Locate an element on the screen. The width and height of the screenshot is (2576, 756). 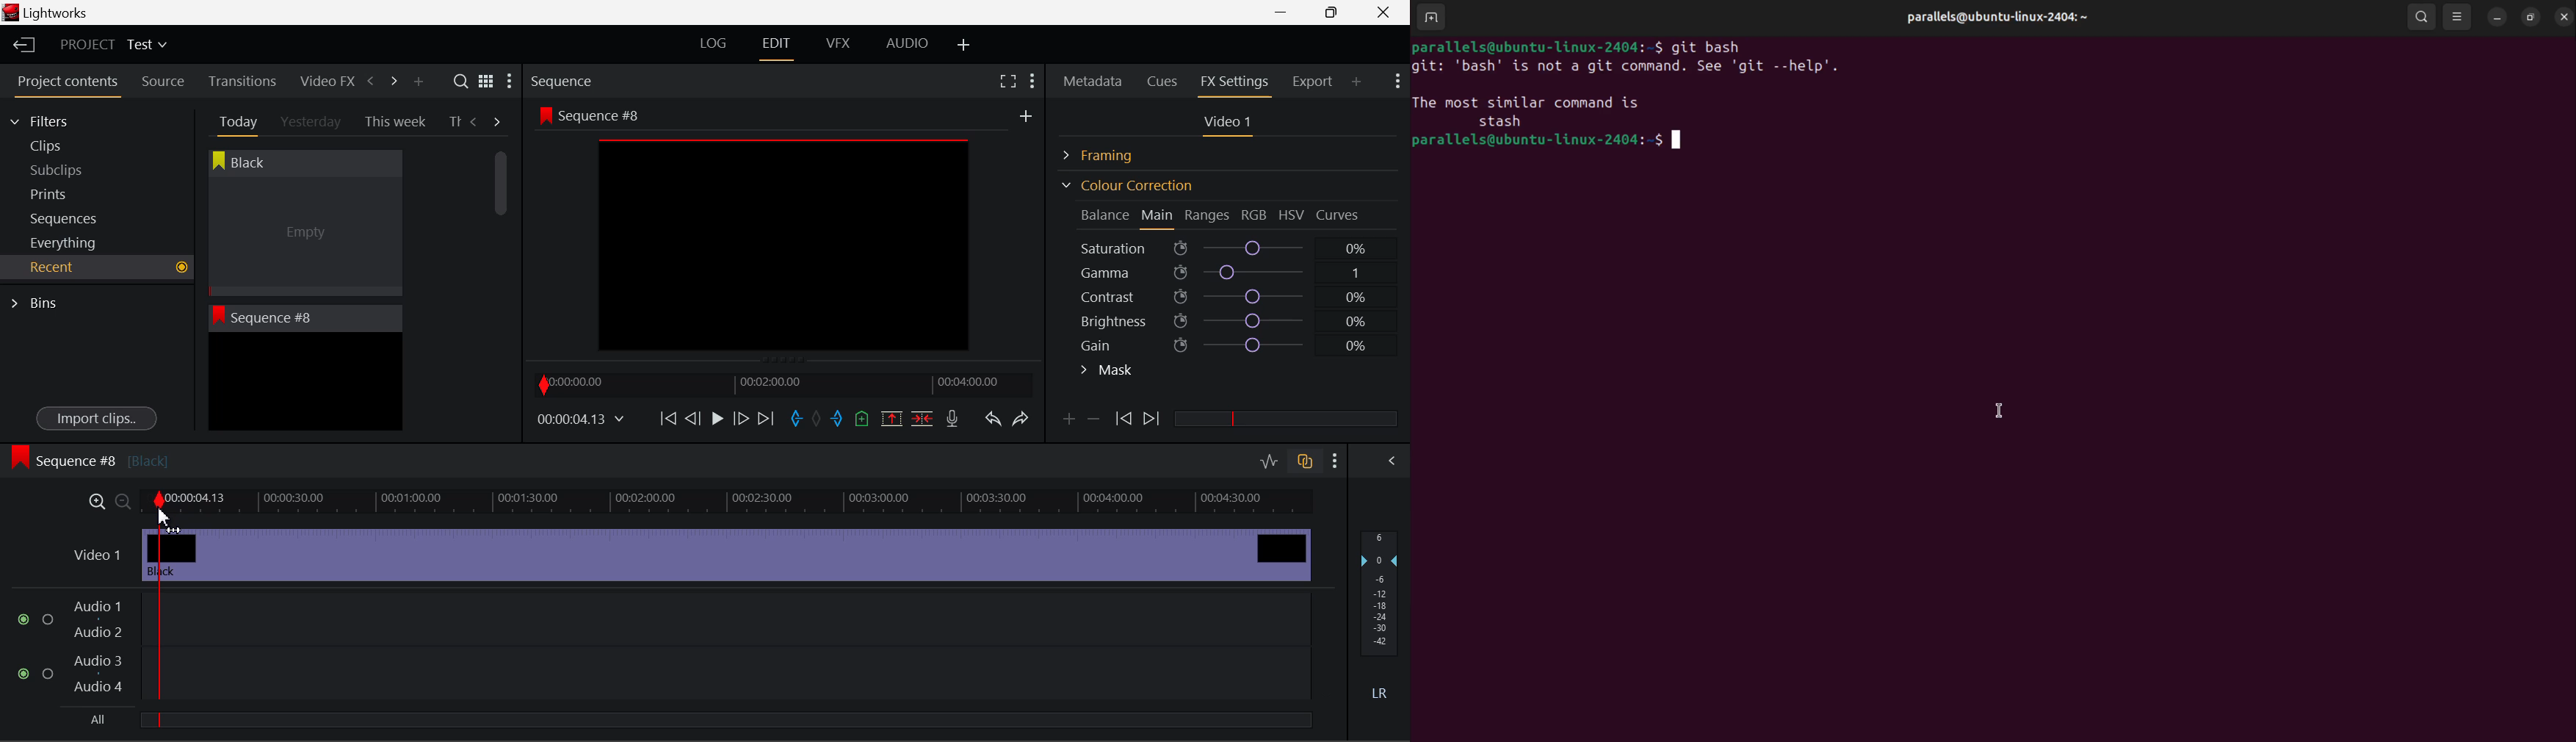
Project Timeline Navigator is located at coordinates (781, 384).